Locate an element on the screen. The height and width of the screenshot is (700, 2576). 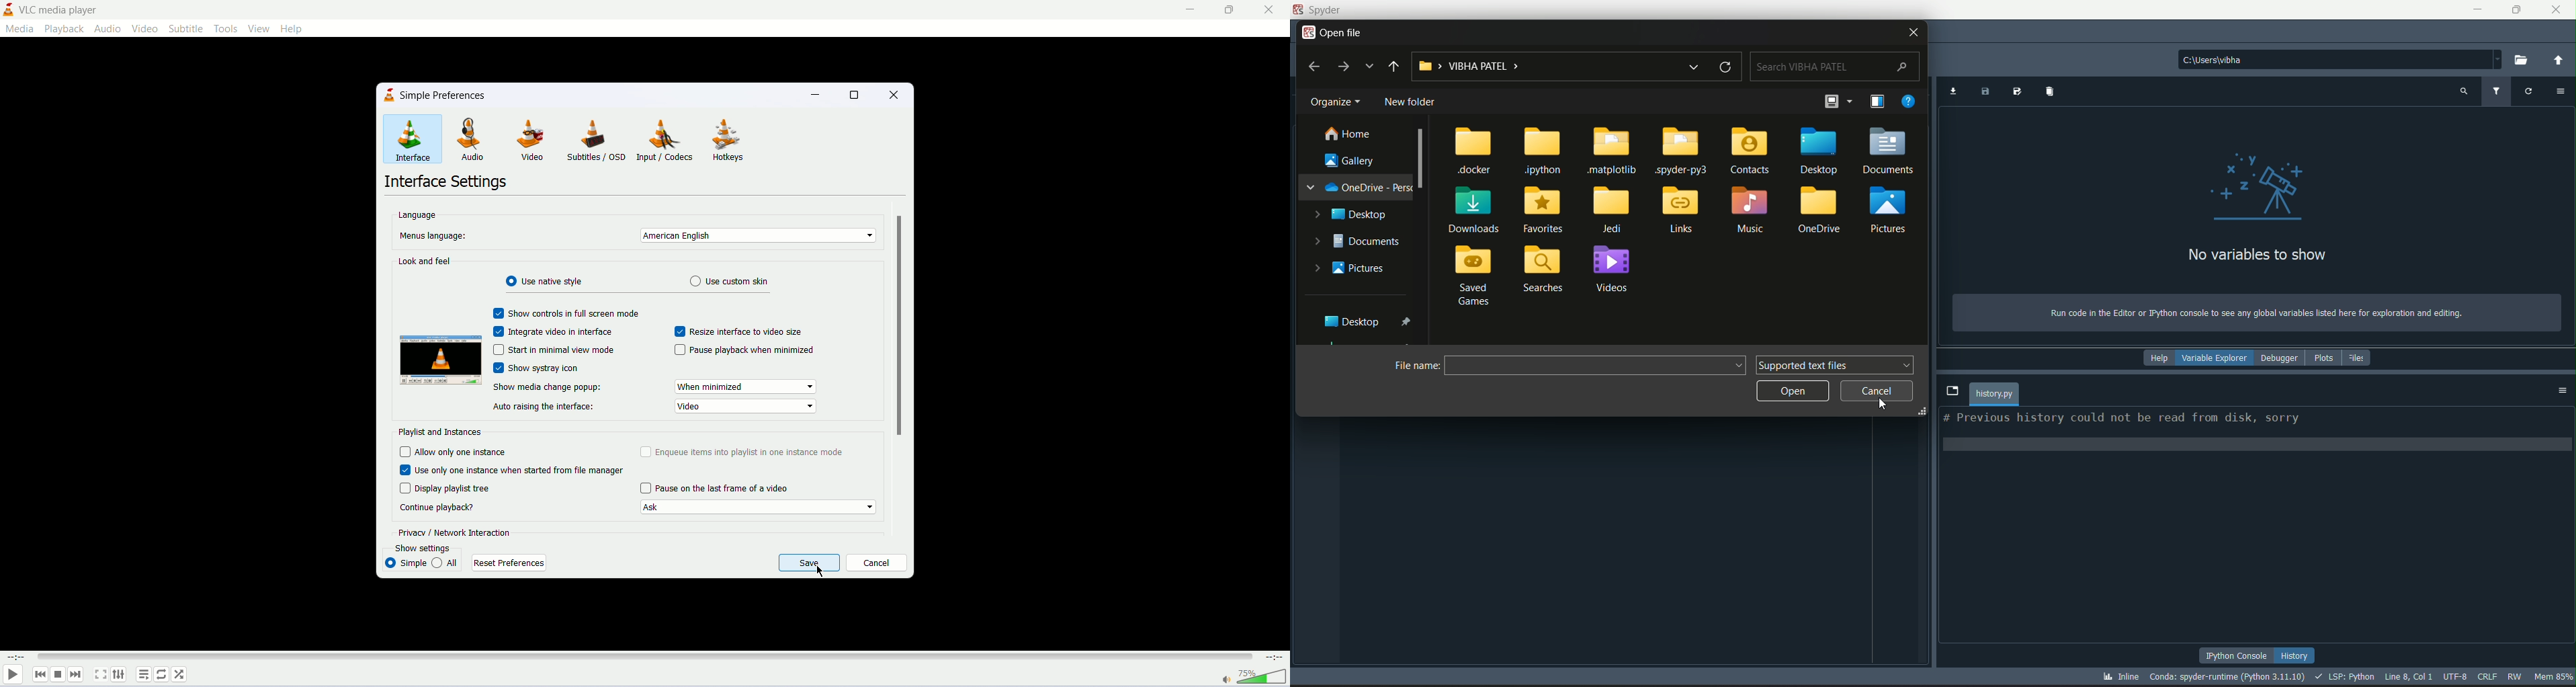
view is located at coordinates (259, 28).